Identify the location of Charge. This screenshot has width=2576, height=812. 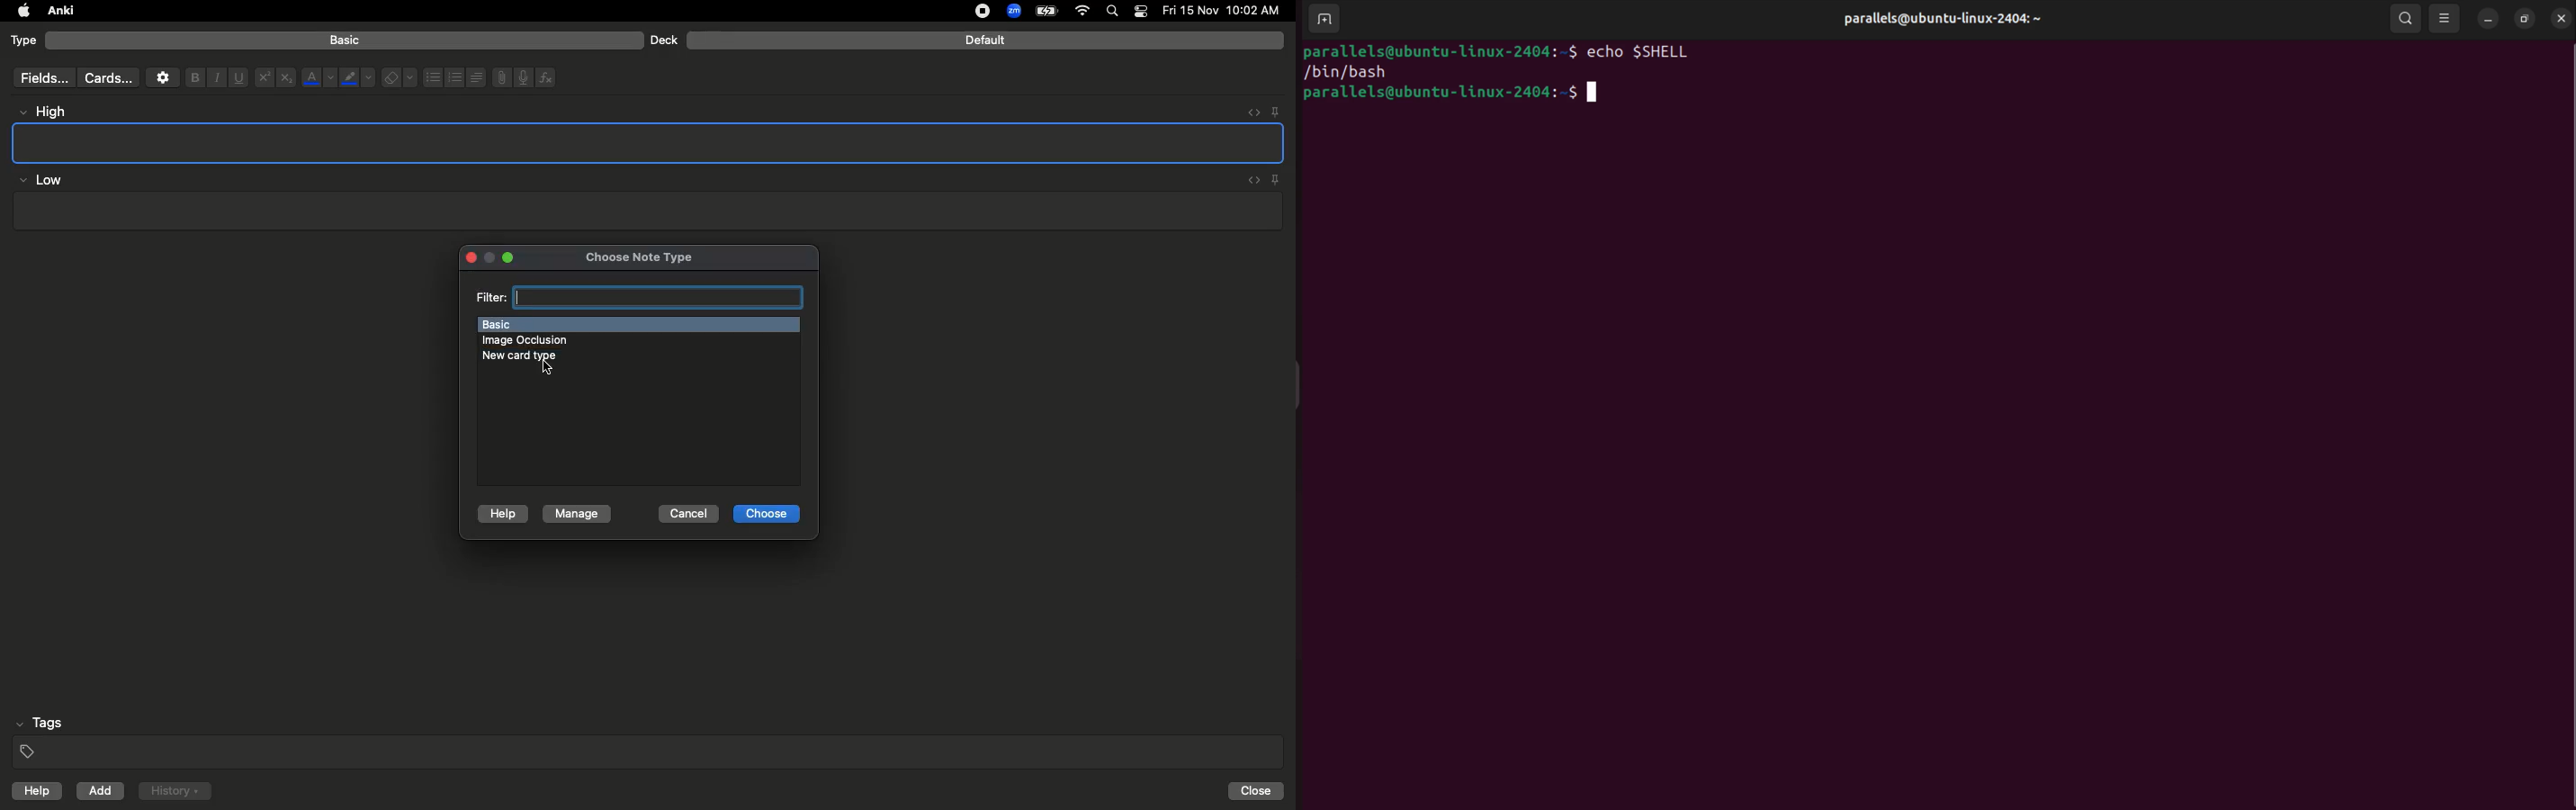
(1046, 11).